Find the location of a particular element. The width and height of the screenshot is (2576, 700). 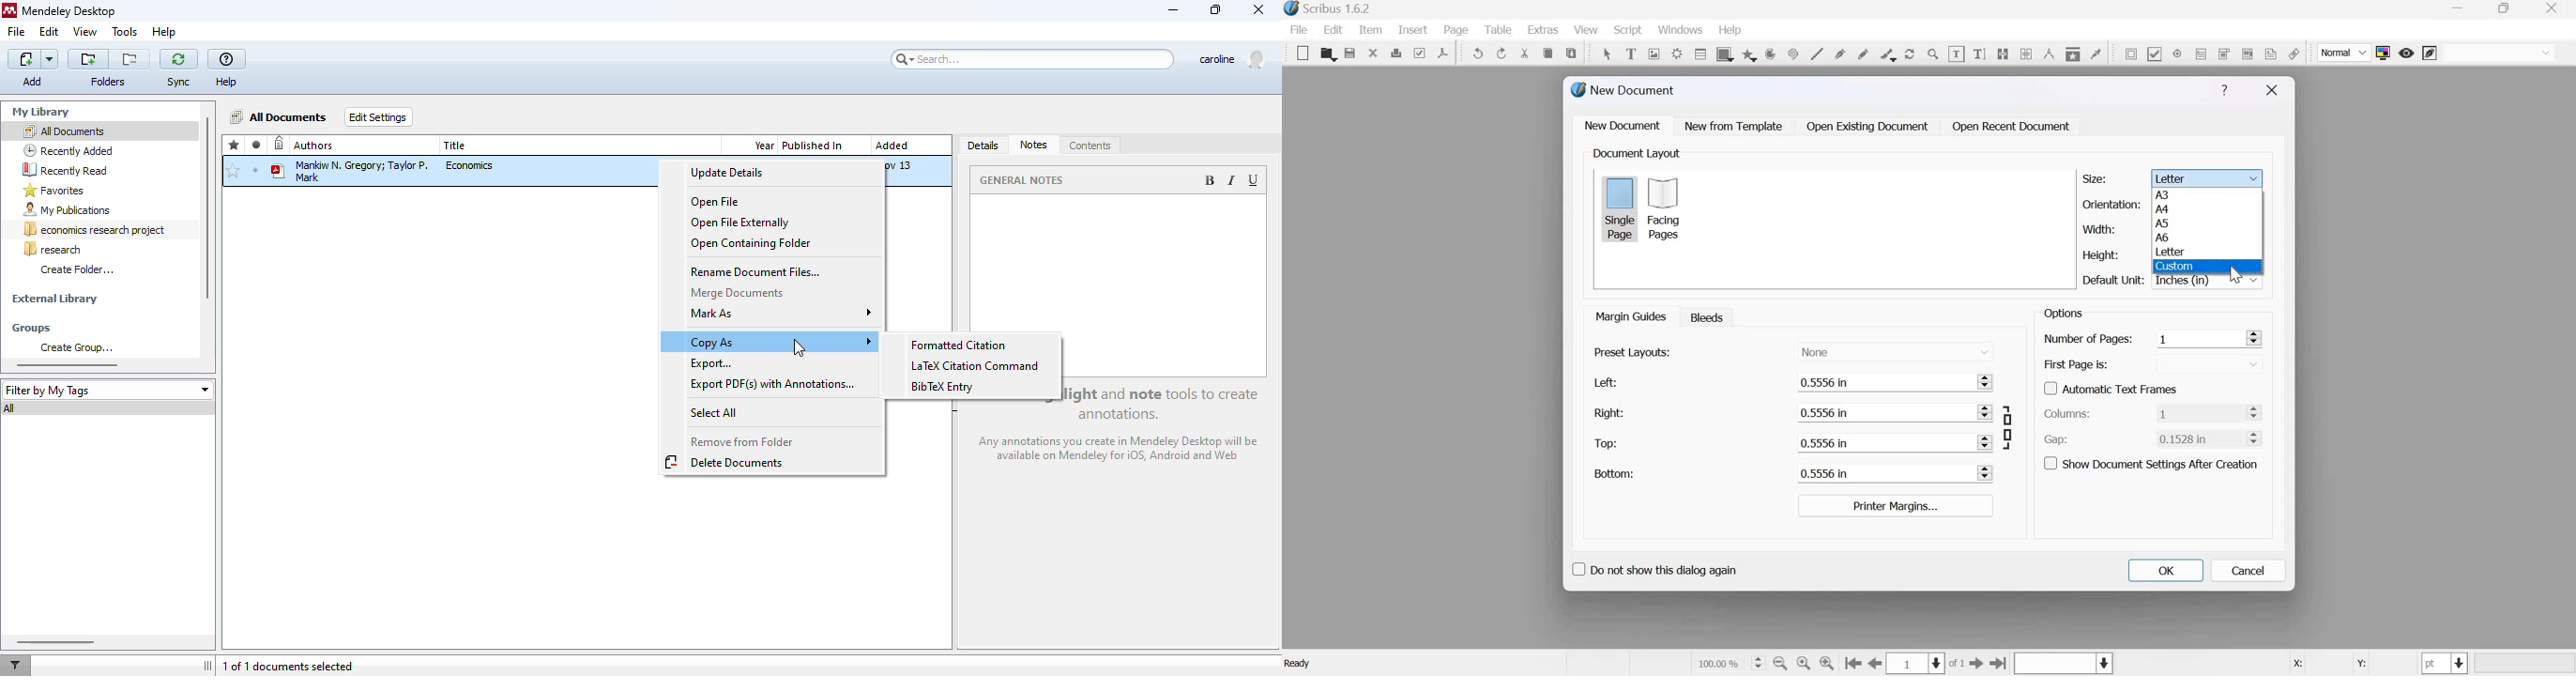

A3 is located at coordinates (2163, 194).